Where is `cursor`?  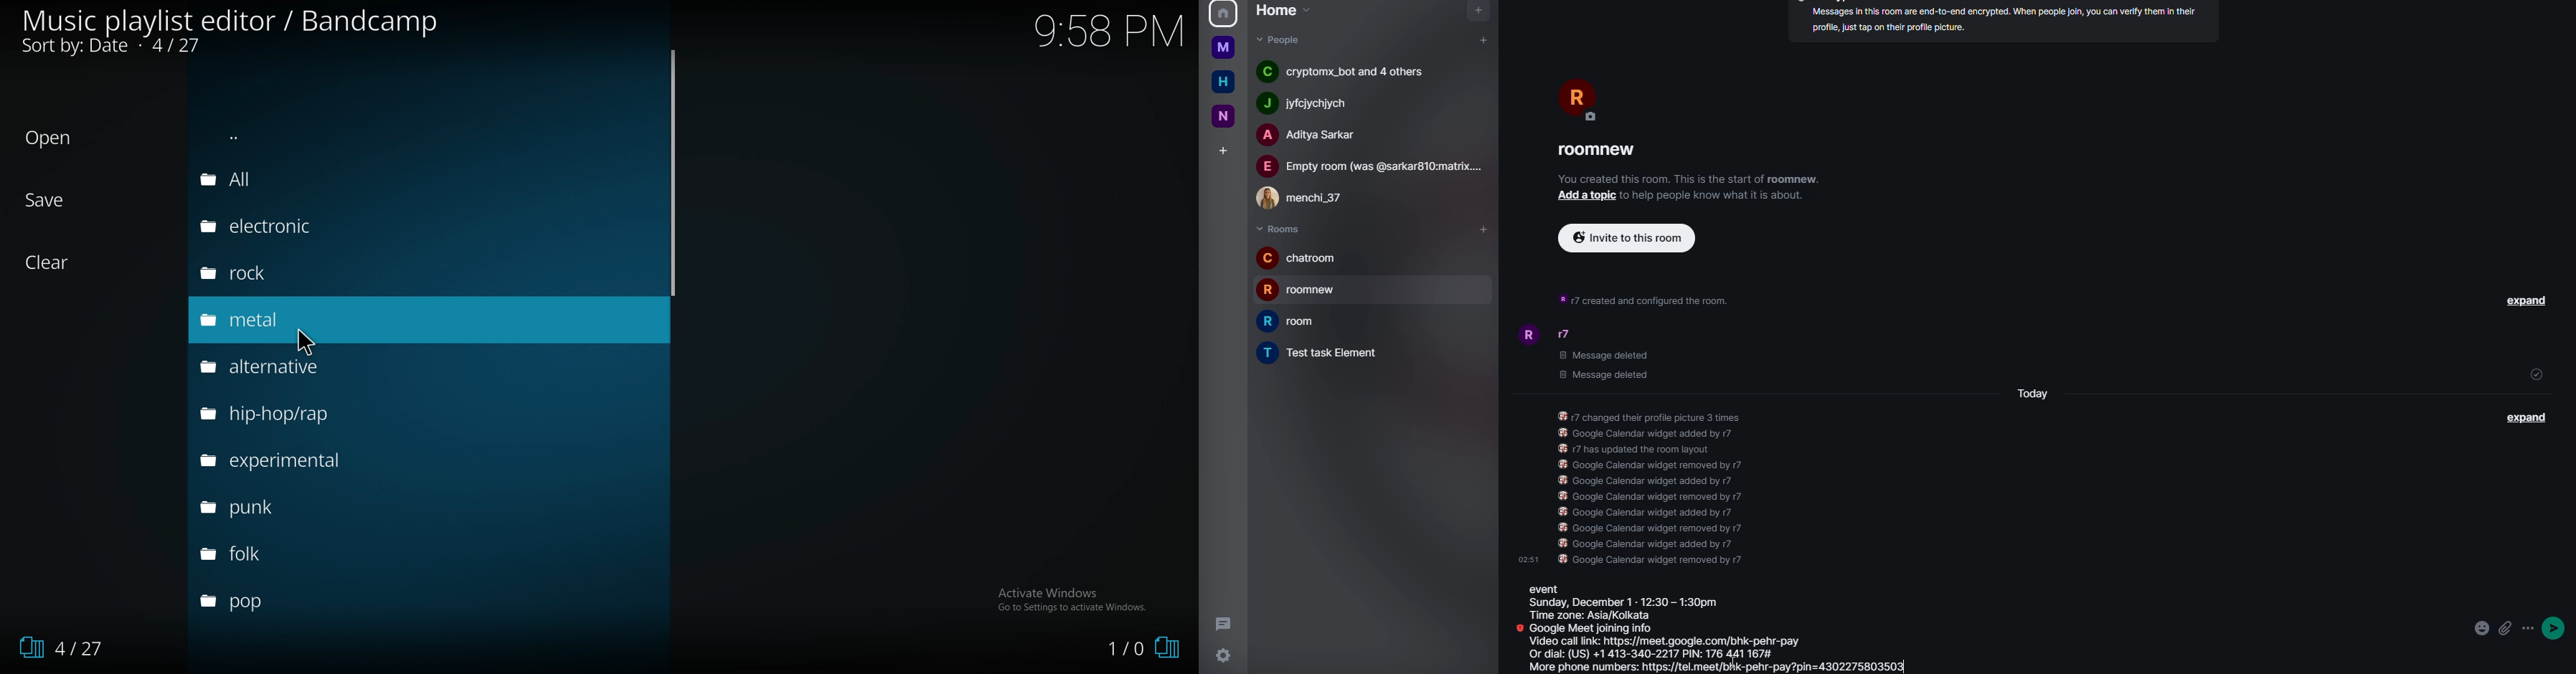 cursor is located at coordinates (1318, 498).